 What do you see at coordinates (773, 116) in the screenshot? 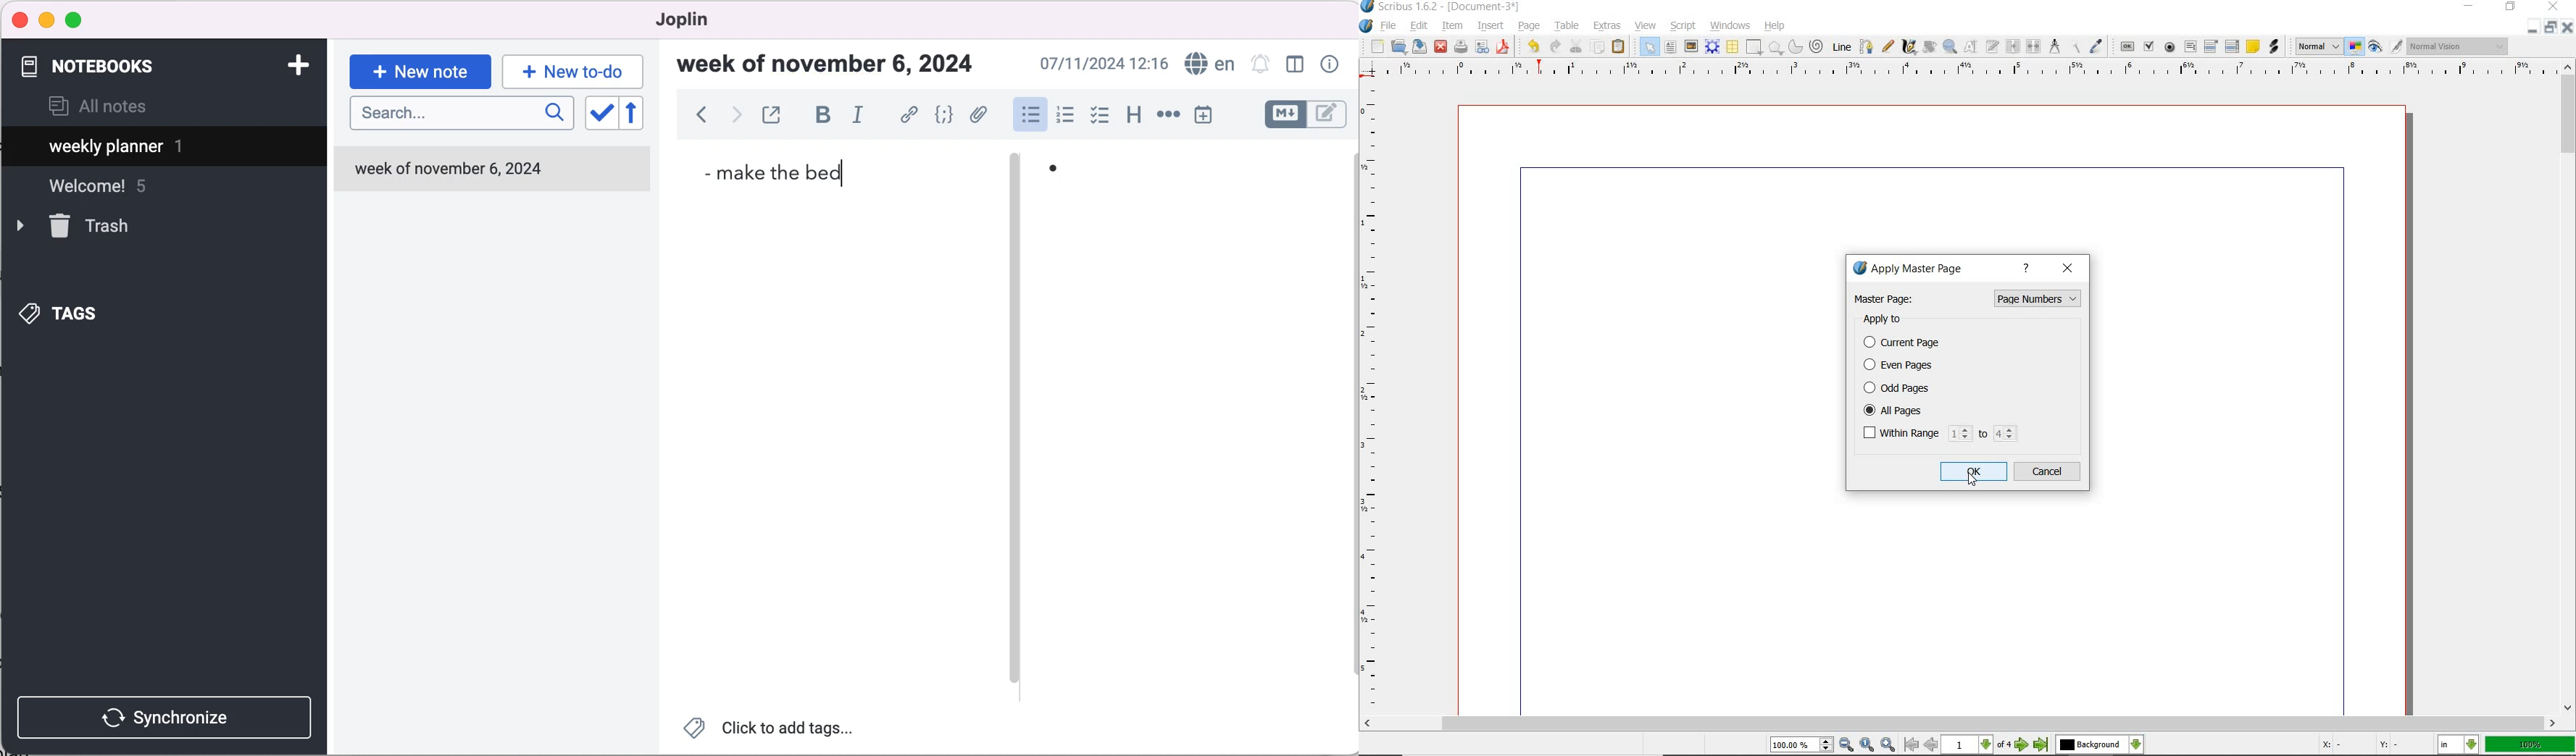
I see `toggle external editing` at bounding box center [773, 116].